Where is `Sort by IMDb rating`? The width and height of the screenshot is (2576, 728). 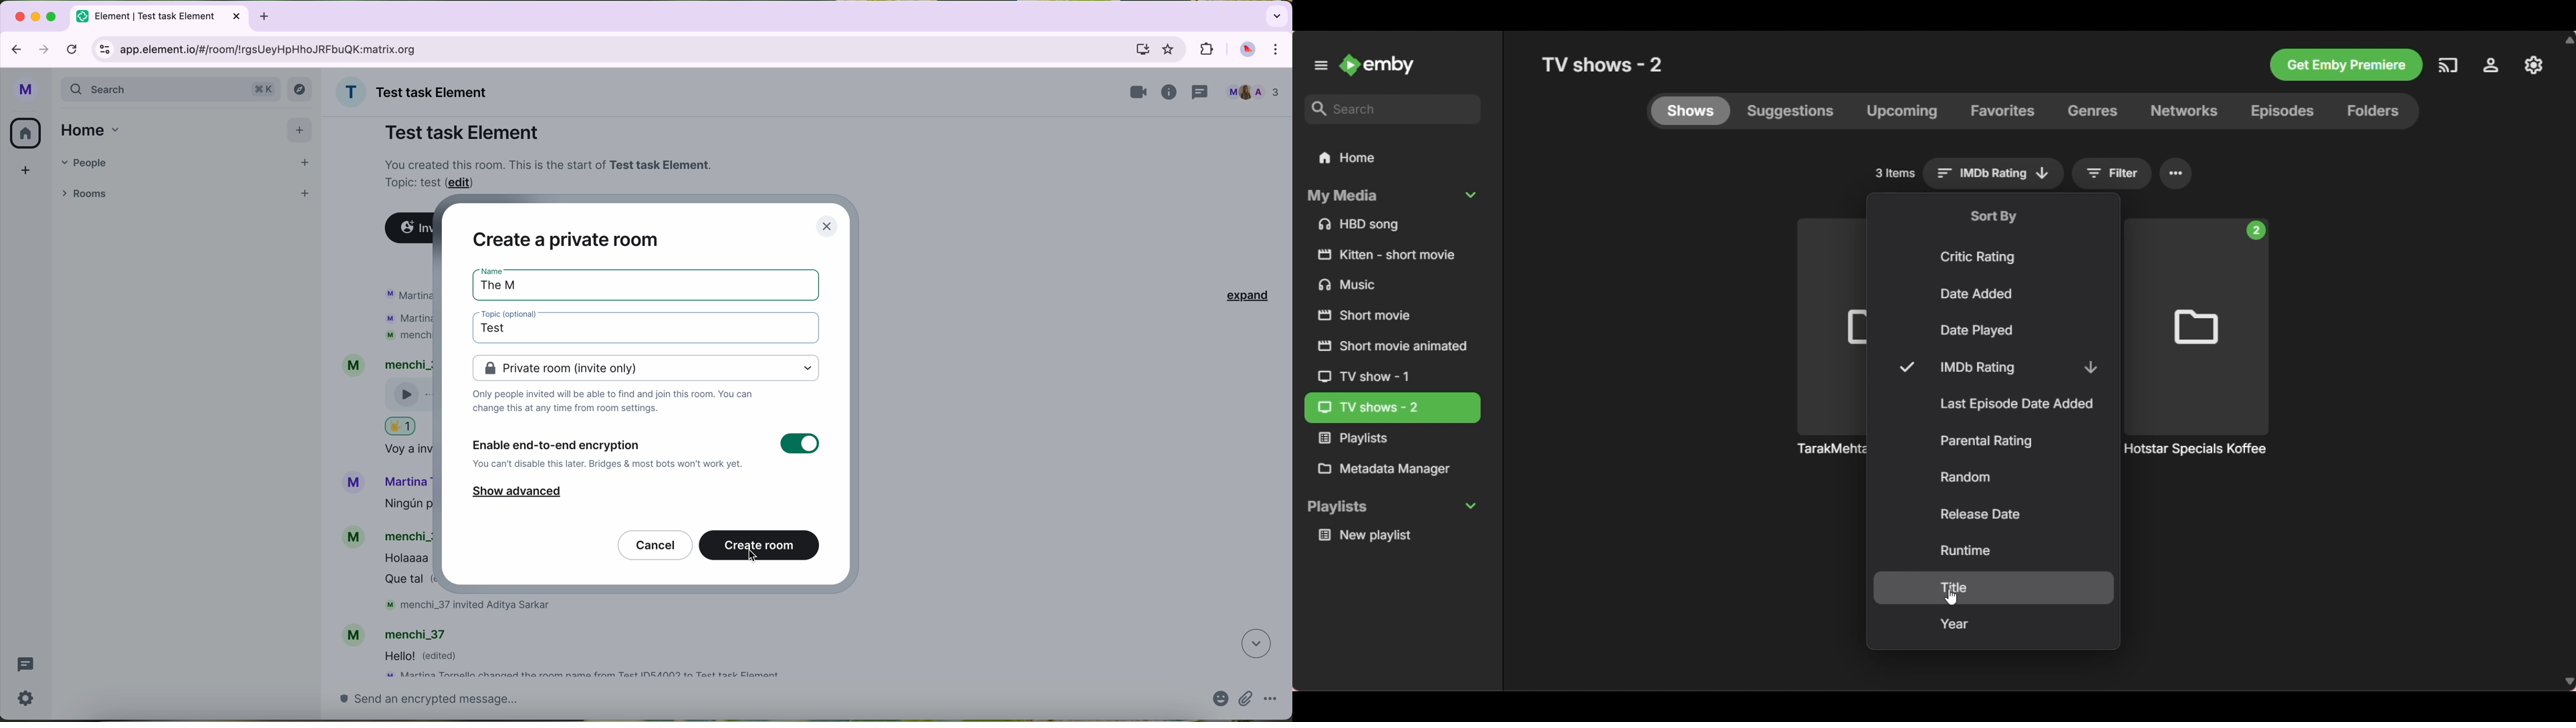 Sort by IMDb rating is located at coordinates (1998, 367).